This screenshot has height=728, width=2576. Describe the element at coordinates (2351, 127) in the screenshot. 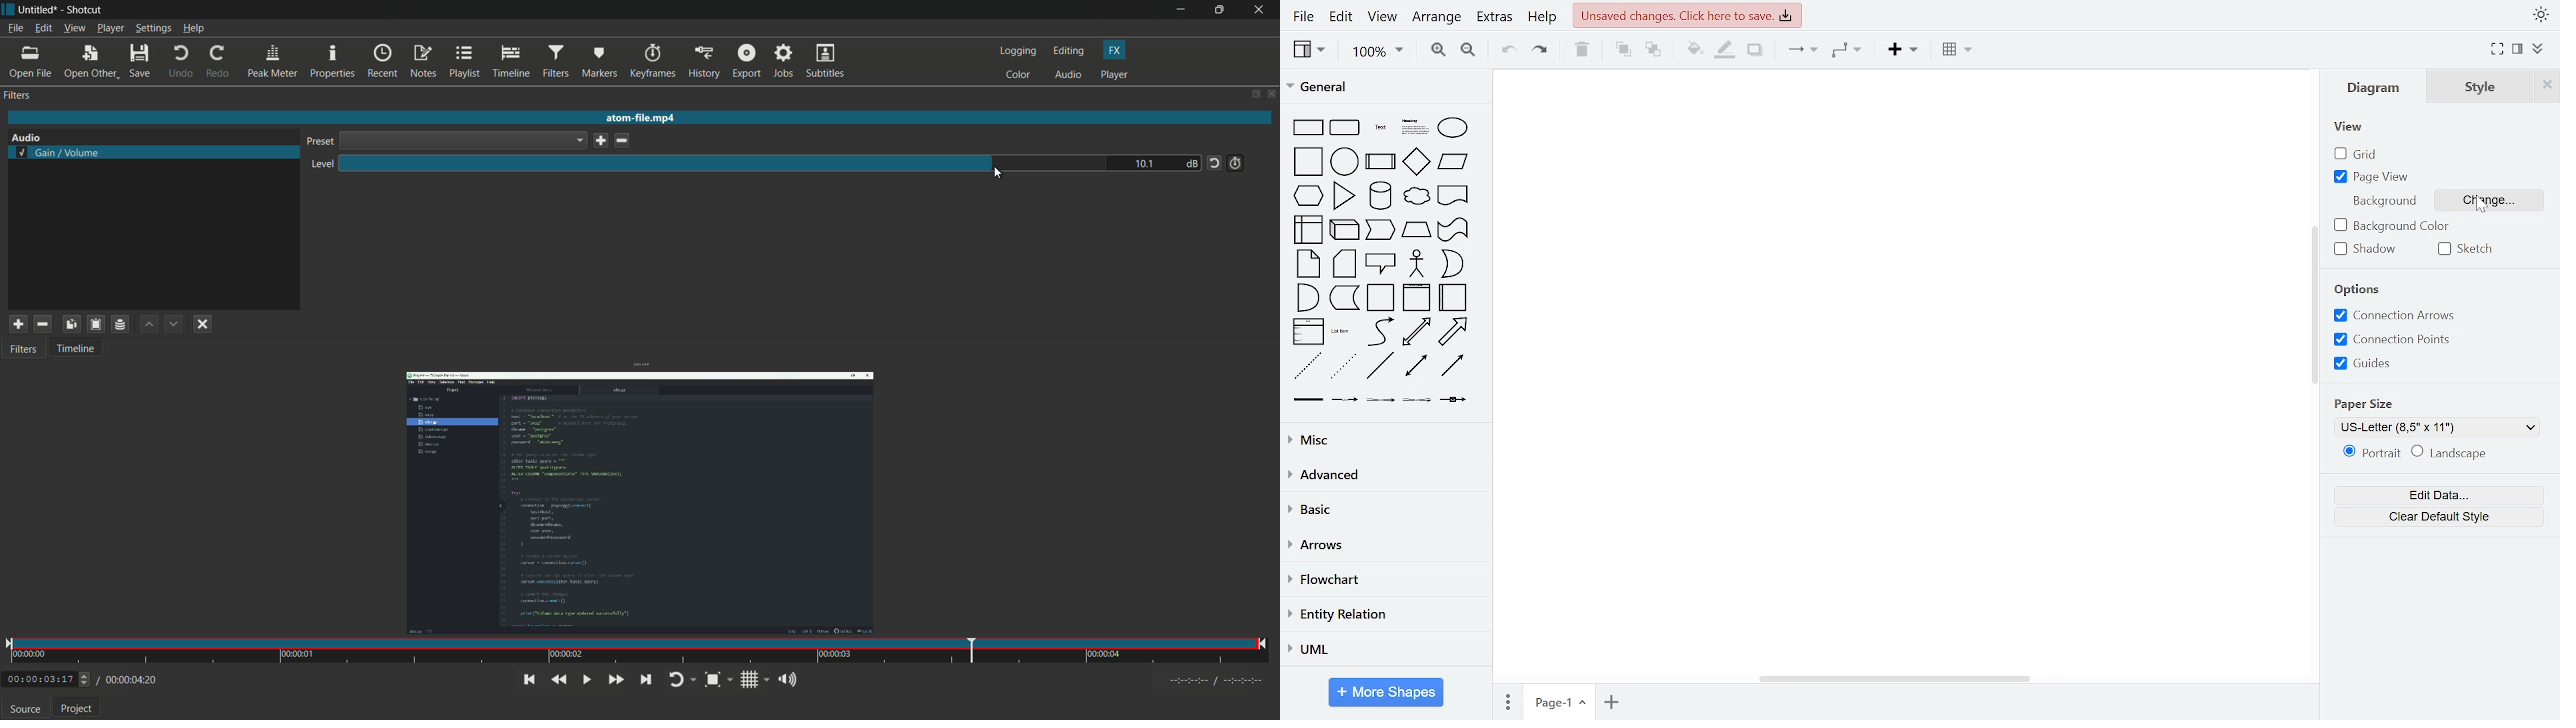

I see `View` at that location.